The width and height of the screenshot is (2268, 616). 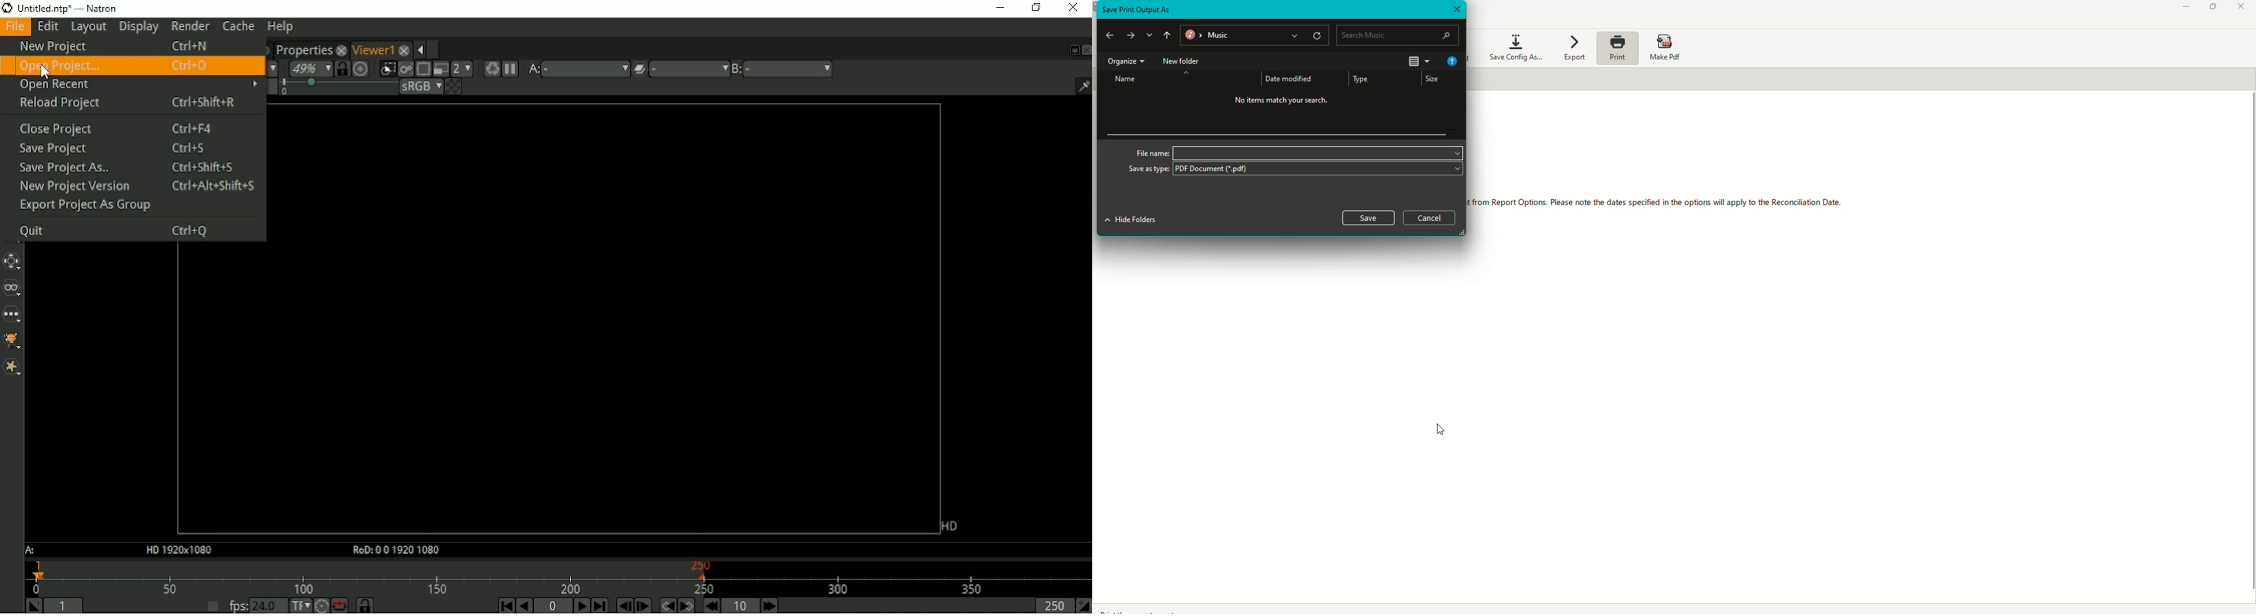 I want to click on Scale down rendered image, so click(x=462, y=68).